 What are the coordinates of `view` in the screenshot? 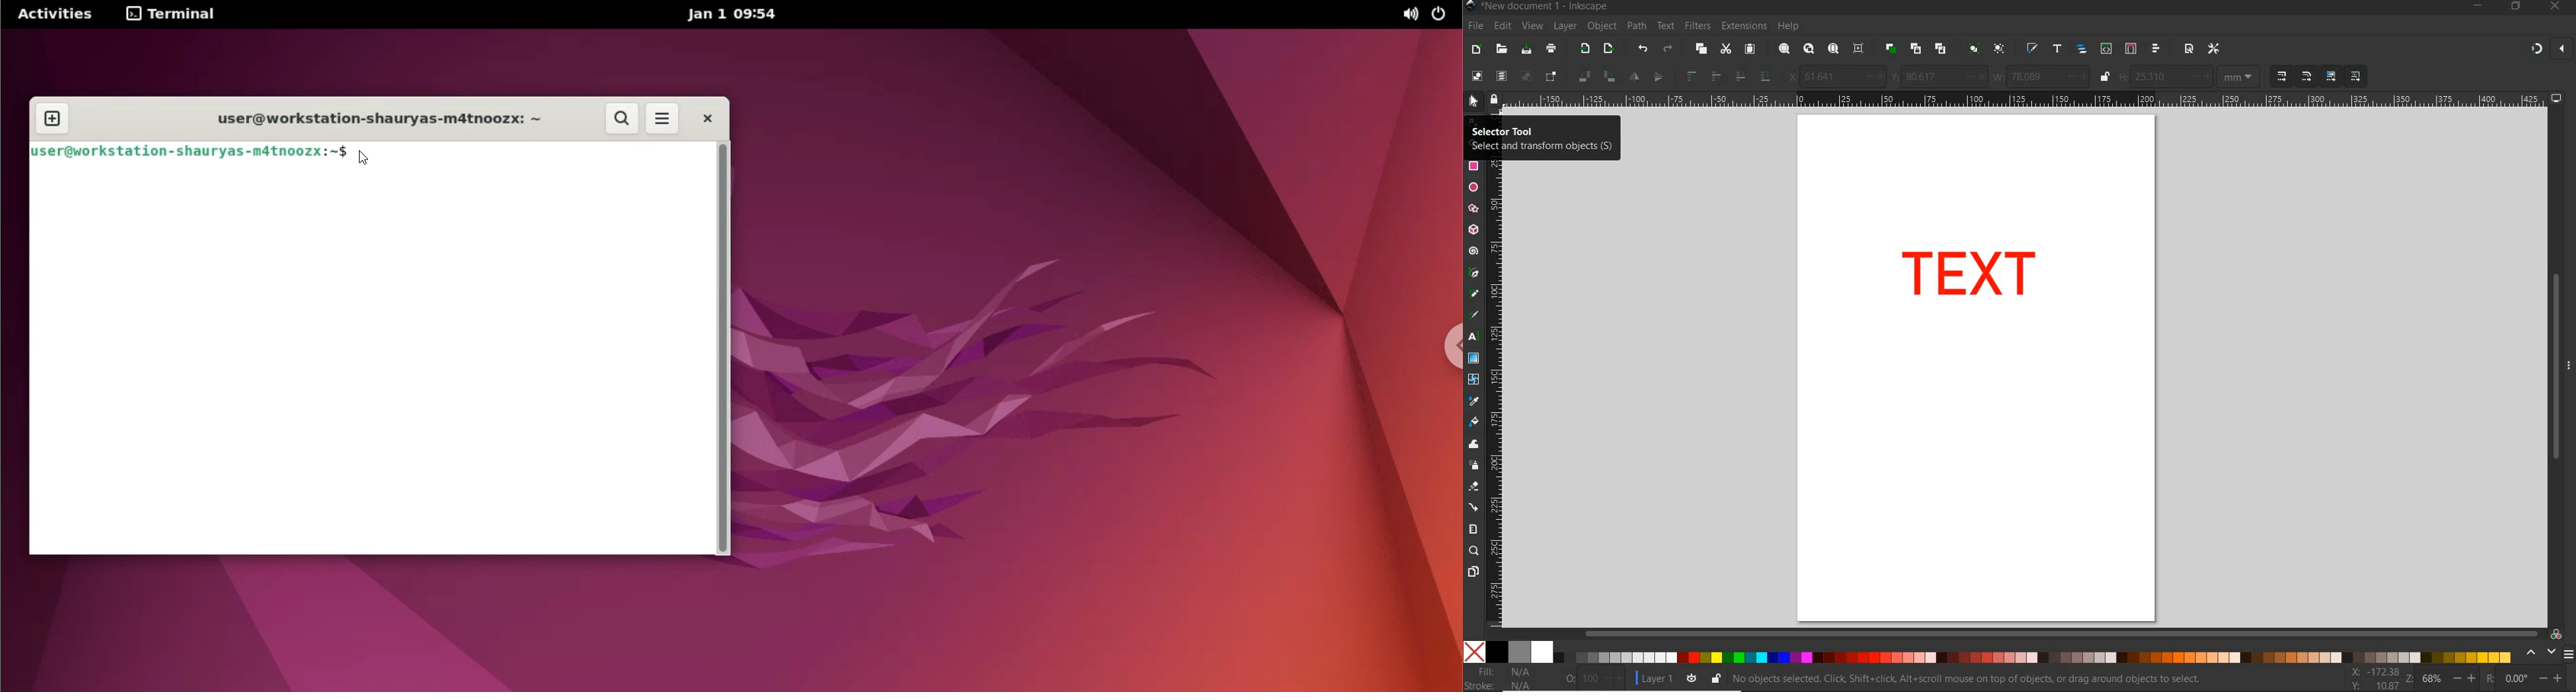 It's located at (1532, 25).